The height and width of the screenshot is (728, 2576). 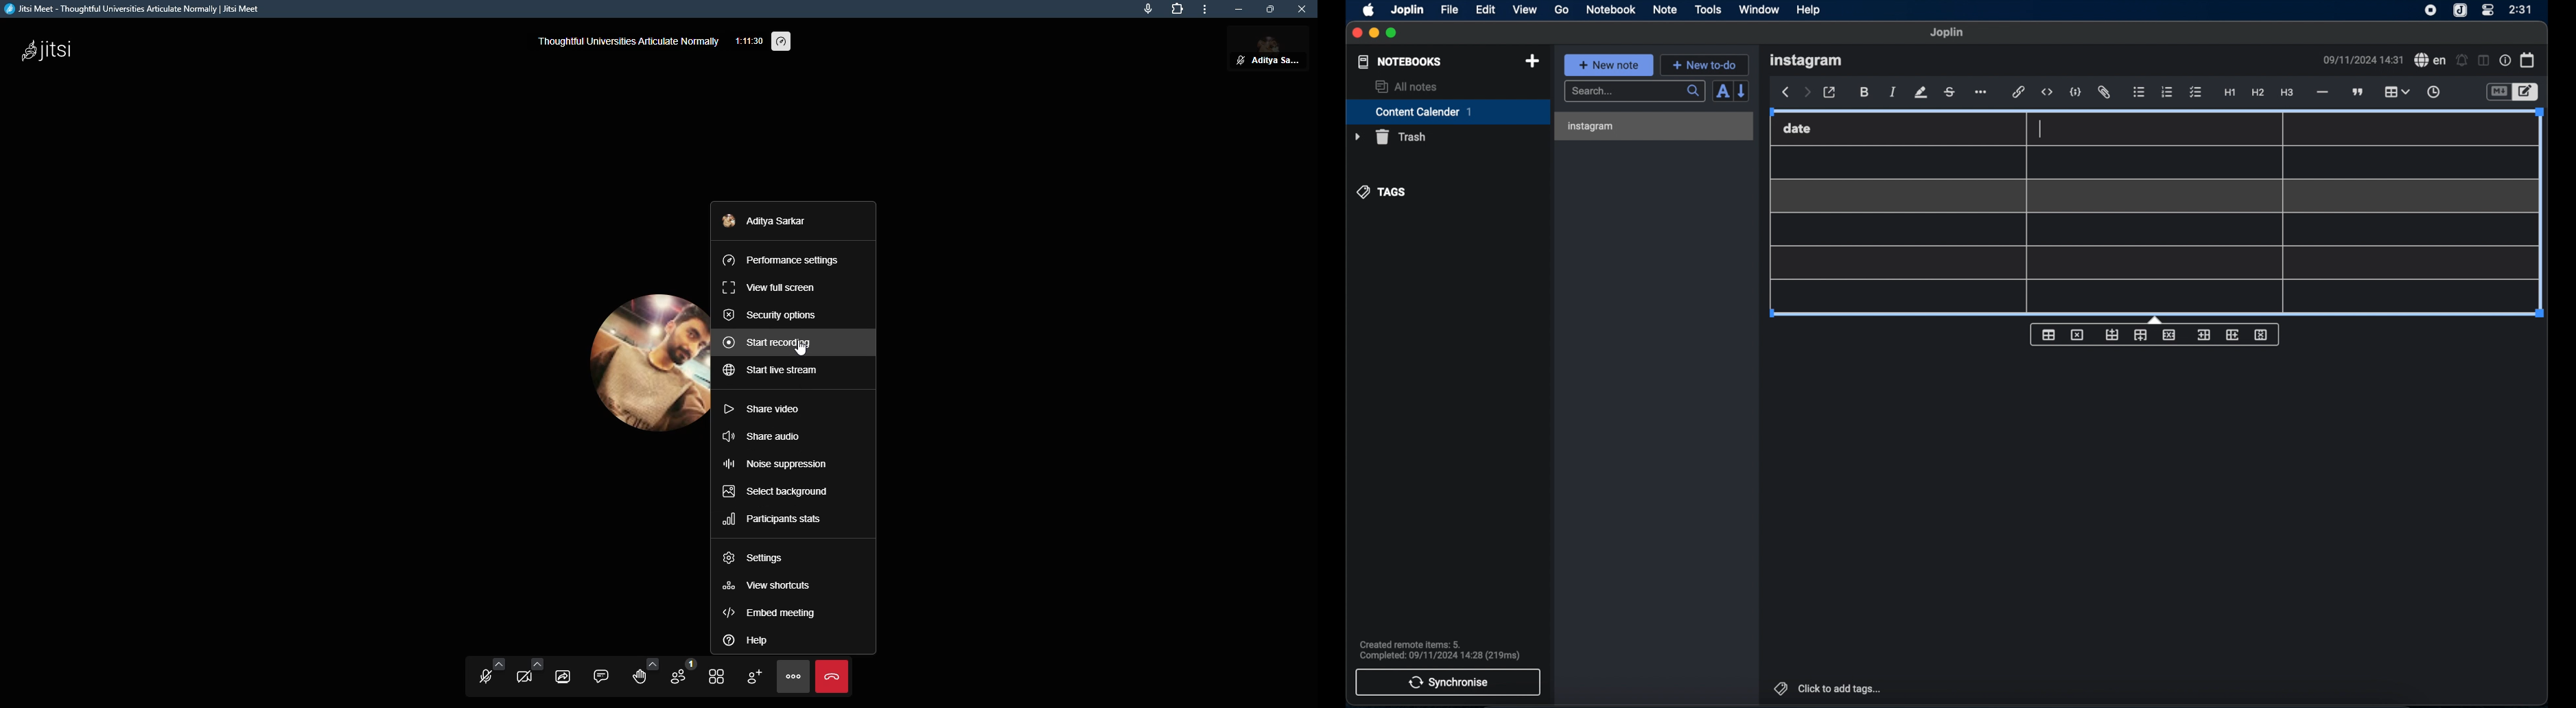 What do you see at coordinates (1301, 9) in the screenshot?
I see `close` at bounding box center [1301, 9].